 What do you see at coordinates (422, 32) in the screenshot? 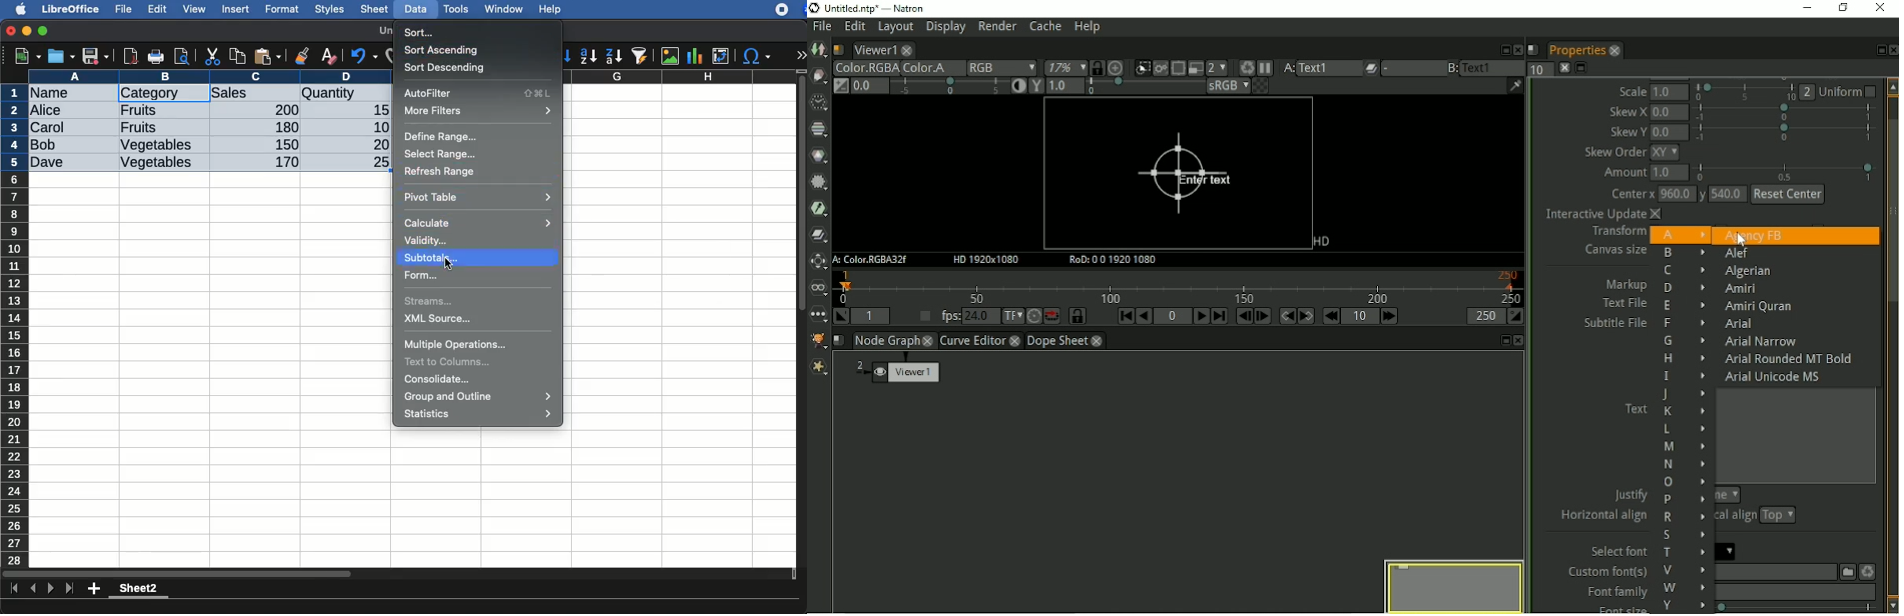
I see `sort` at bounding box center [422, 32].